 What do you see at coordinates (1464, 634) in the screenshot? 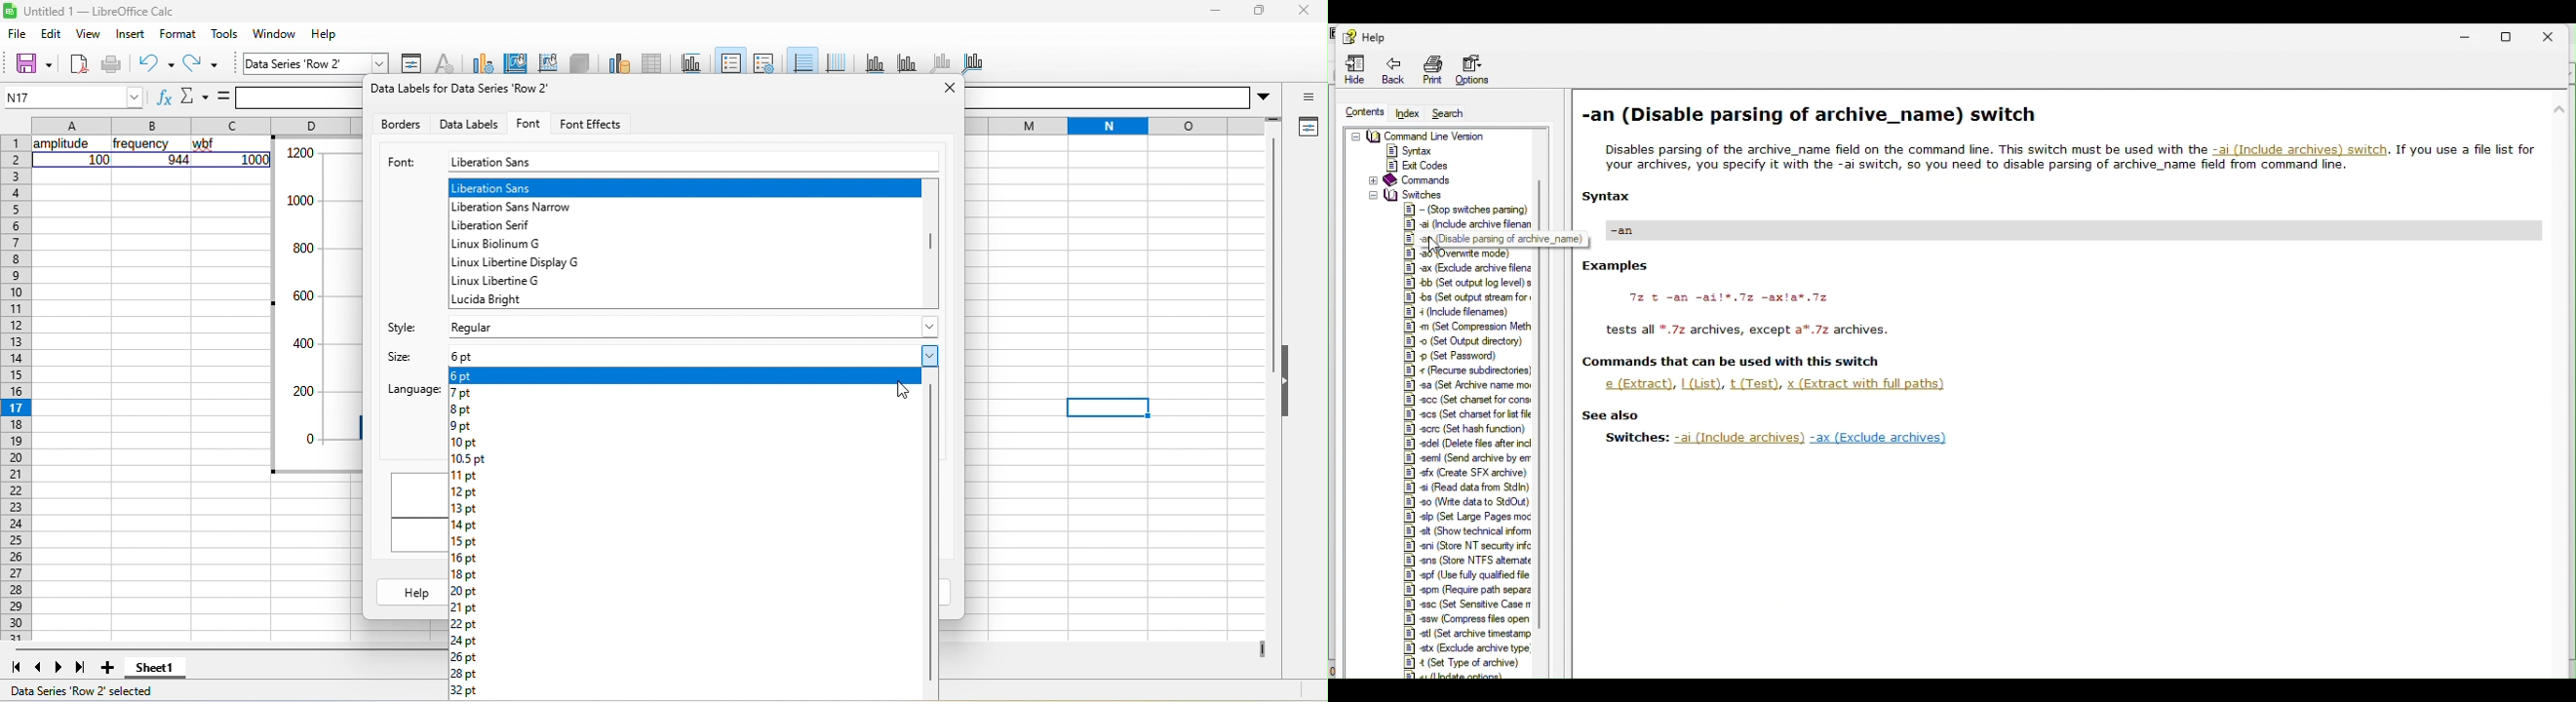
I see `|] tl (Set archive timestamp` at bounding box center [1464, 634].